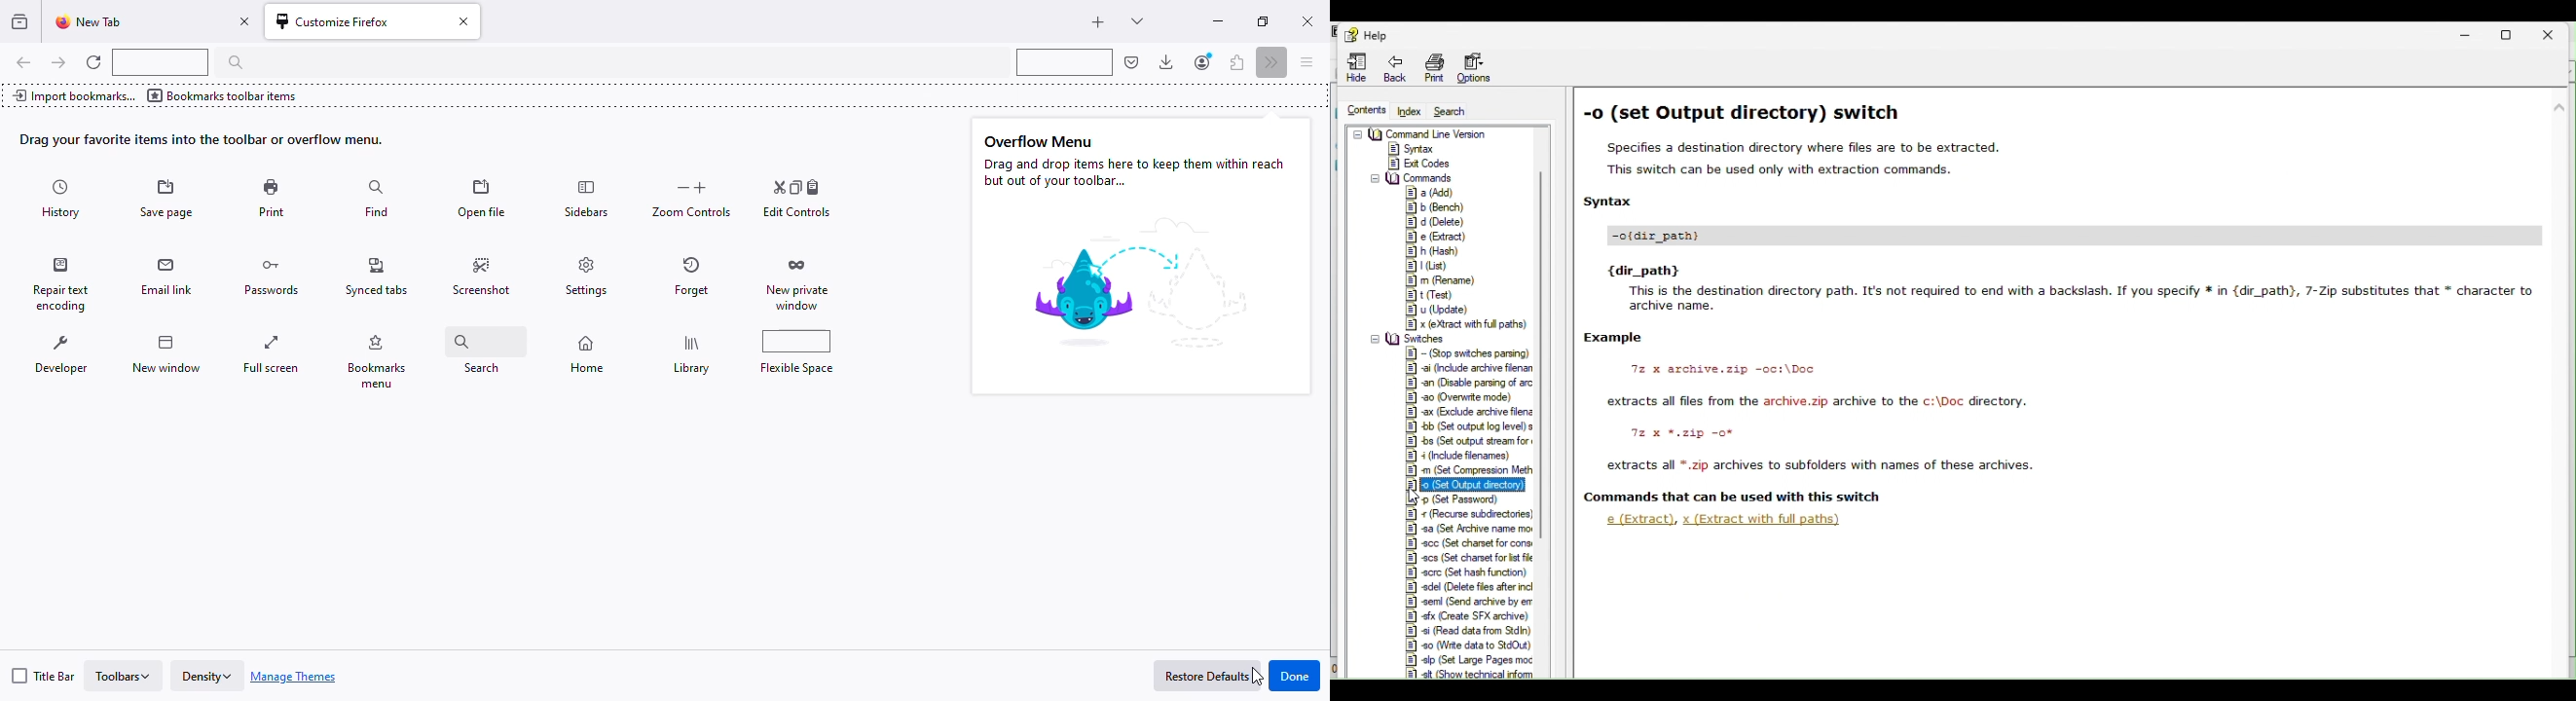 This screenshot has width=2576, height=728. Describe the element at coordinates (1477, 68) in the screenshot. I see `Options` at that location.